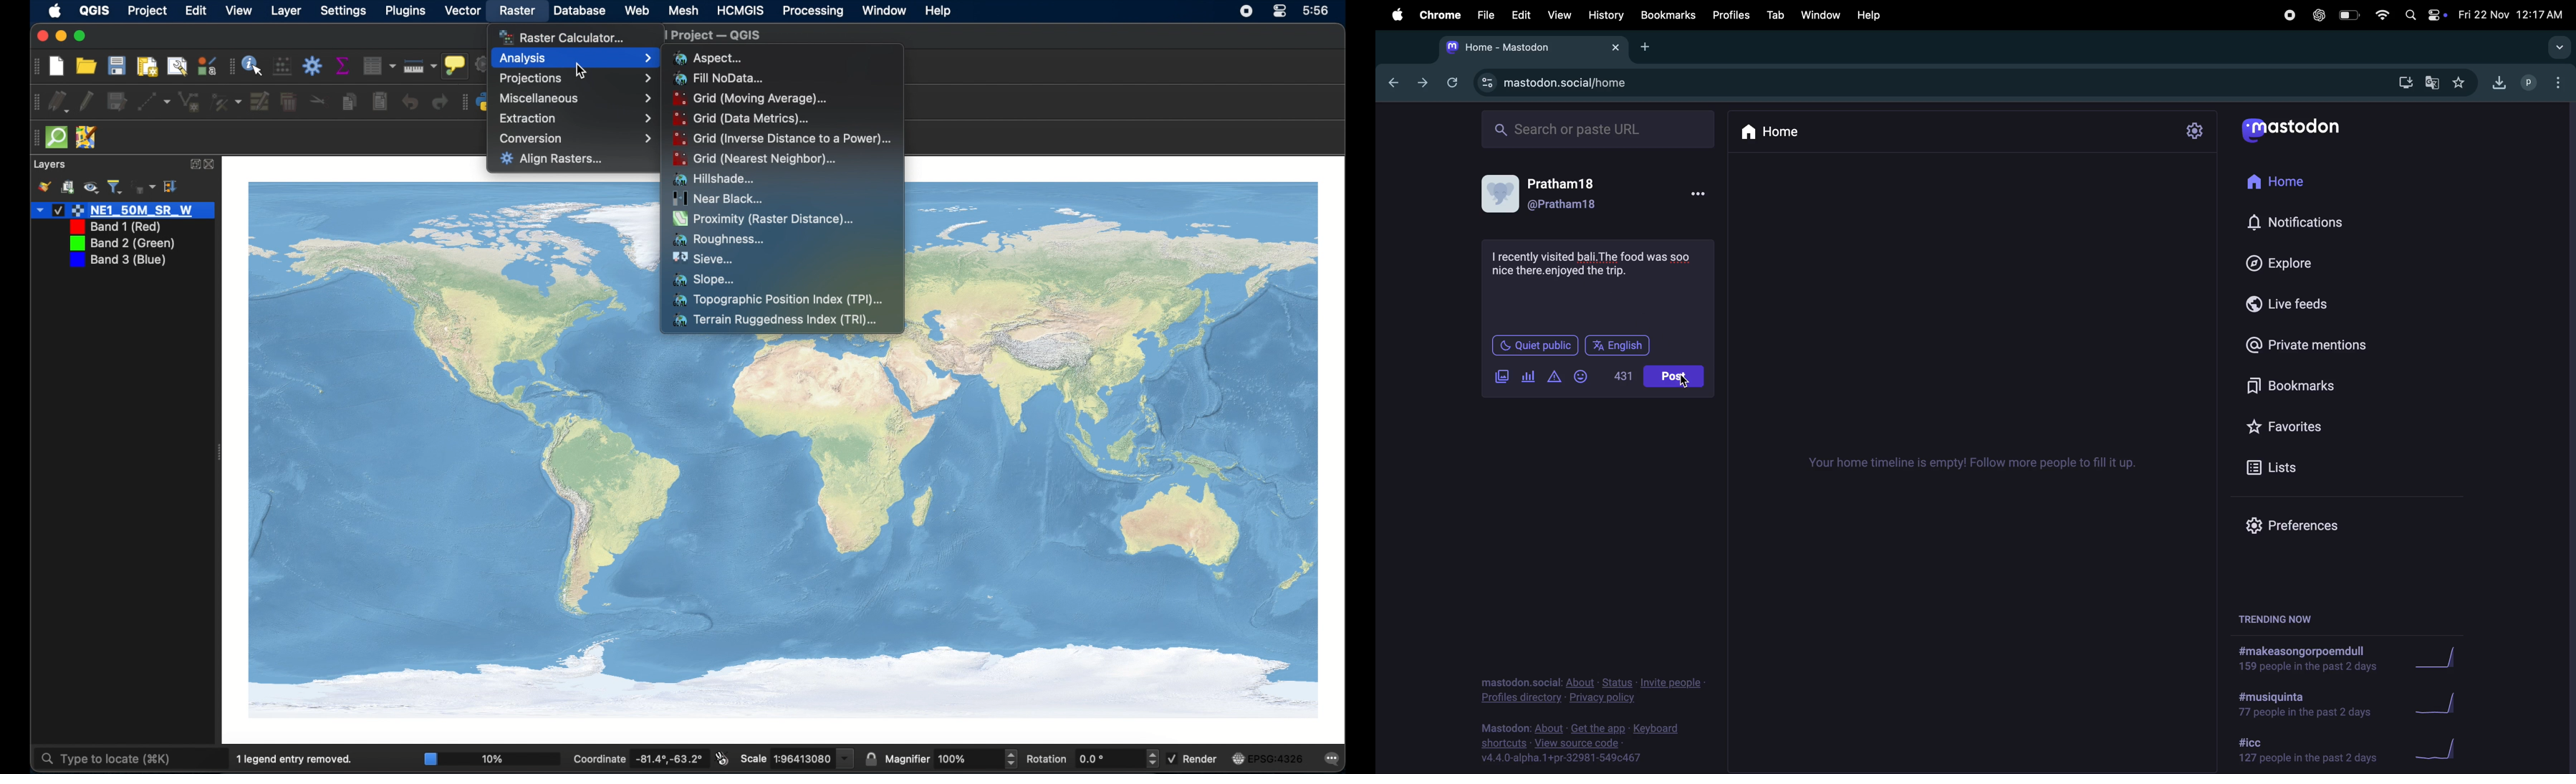 Image resolution: width=2576 pixels, height=784 pixels. Describe the element at coordinates (2293, 425) in the screenshot. I see `favourites` at that location.